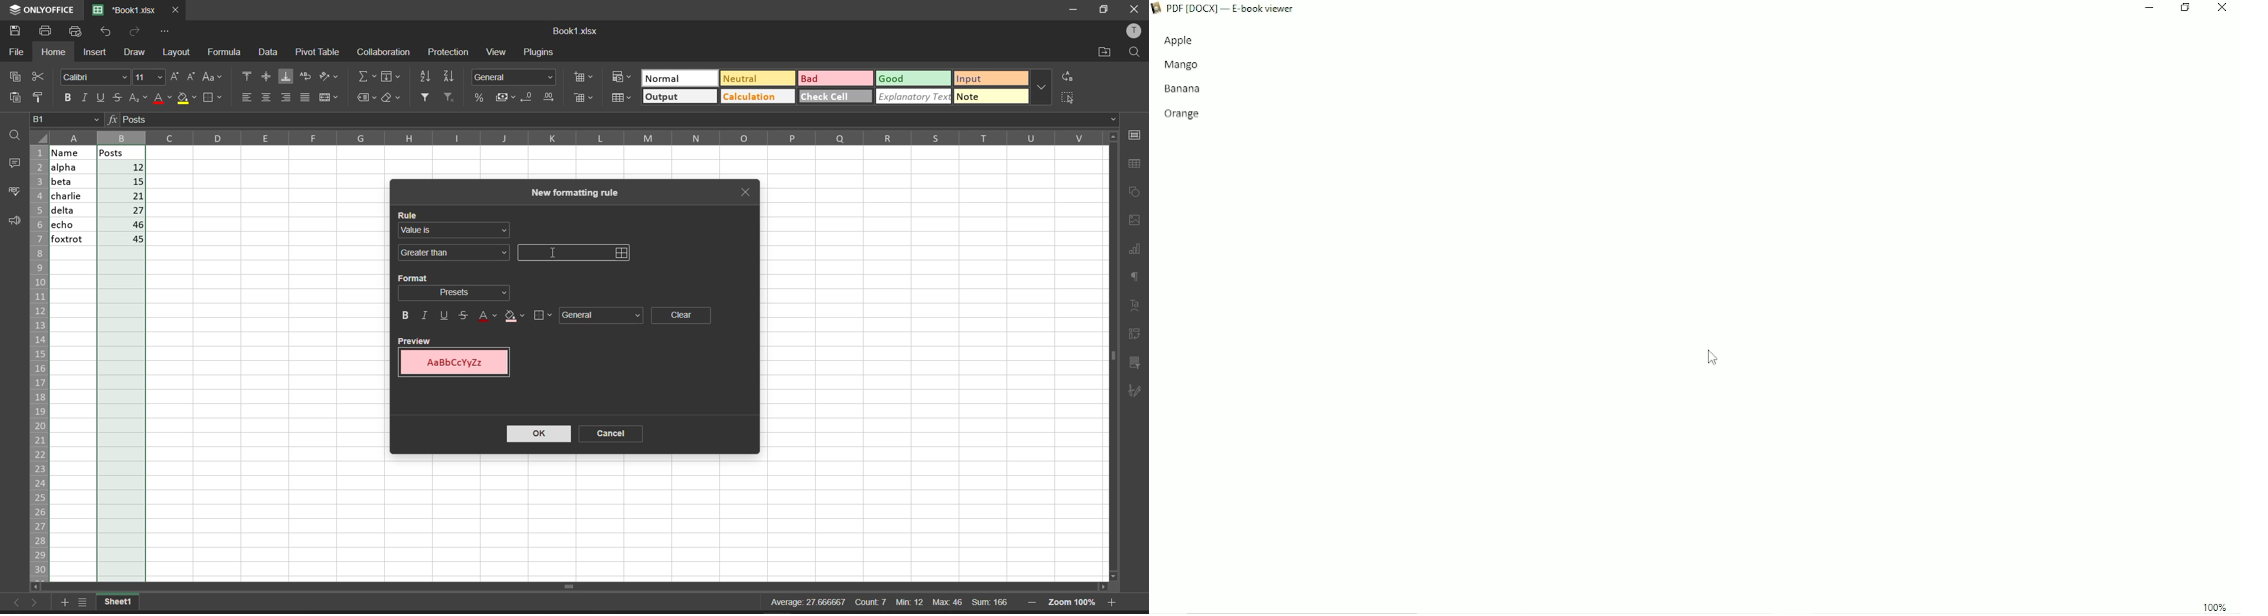 This screenshot has width=2268, height=616. What do you see at coordinates (65, 99) in the screenshot?
I see `bold` at bounding box center [65, 99].